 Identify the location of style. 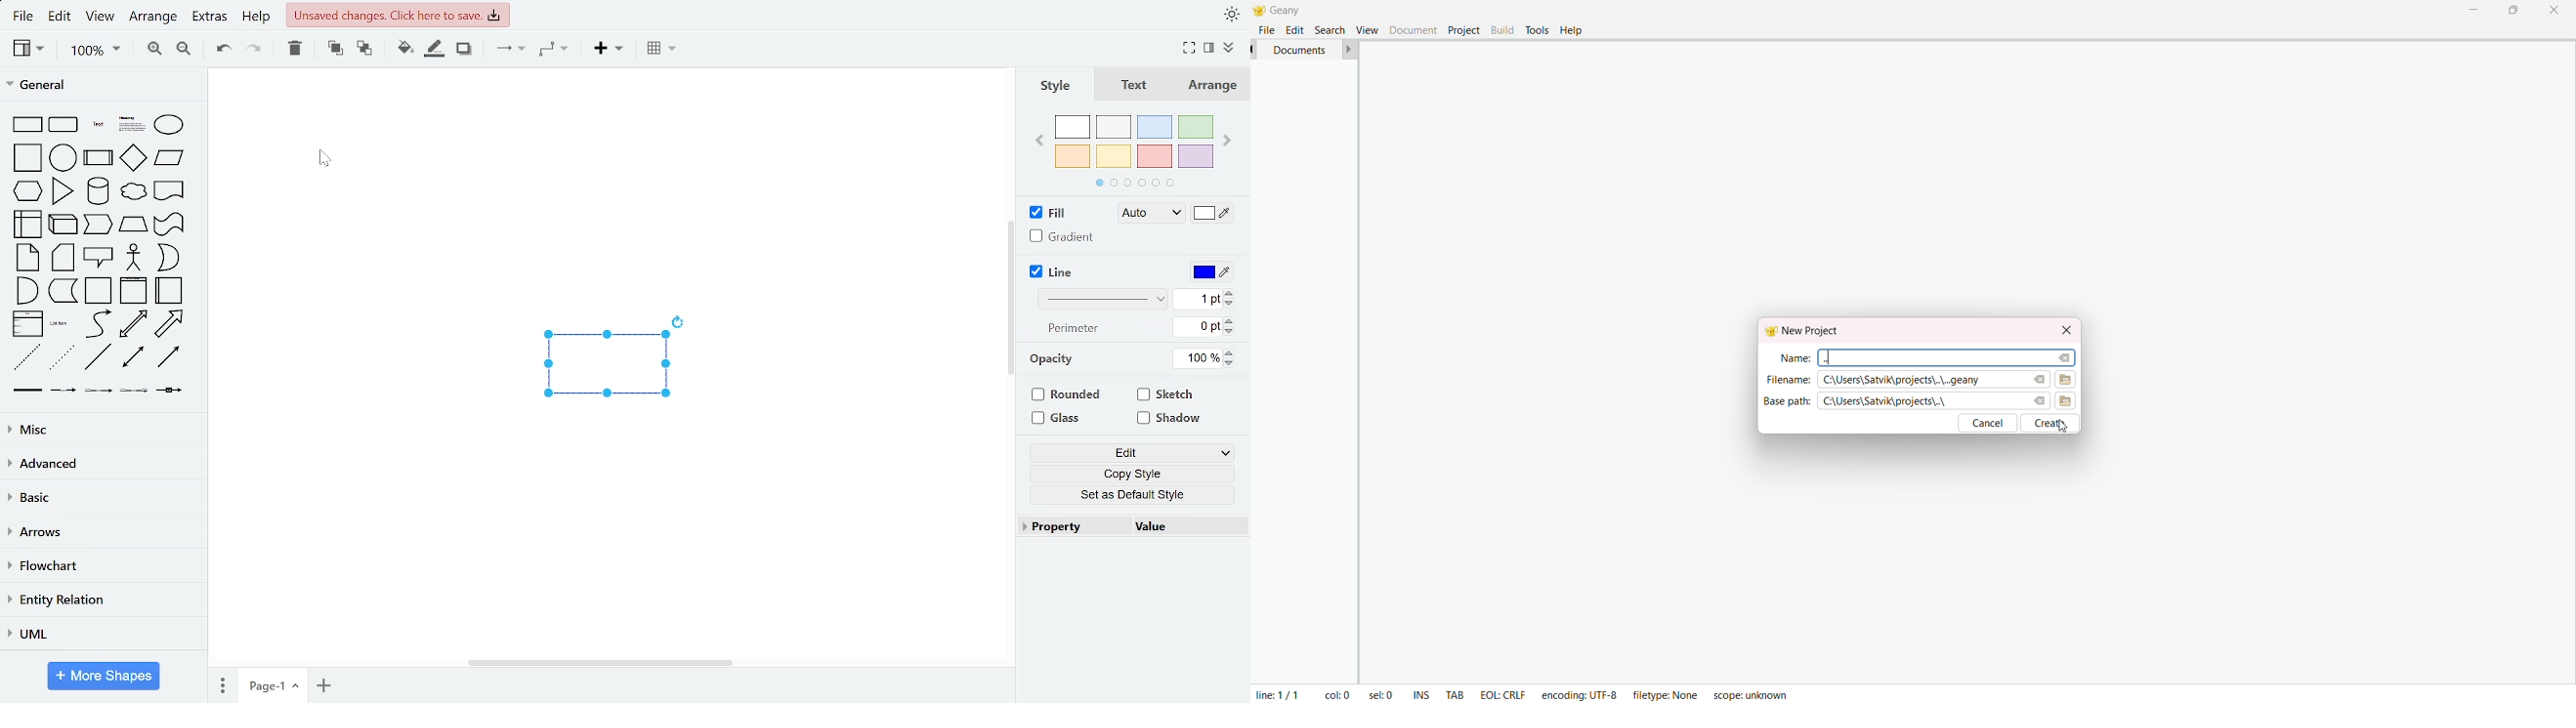
(1055, 86).